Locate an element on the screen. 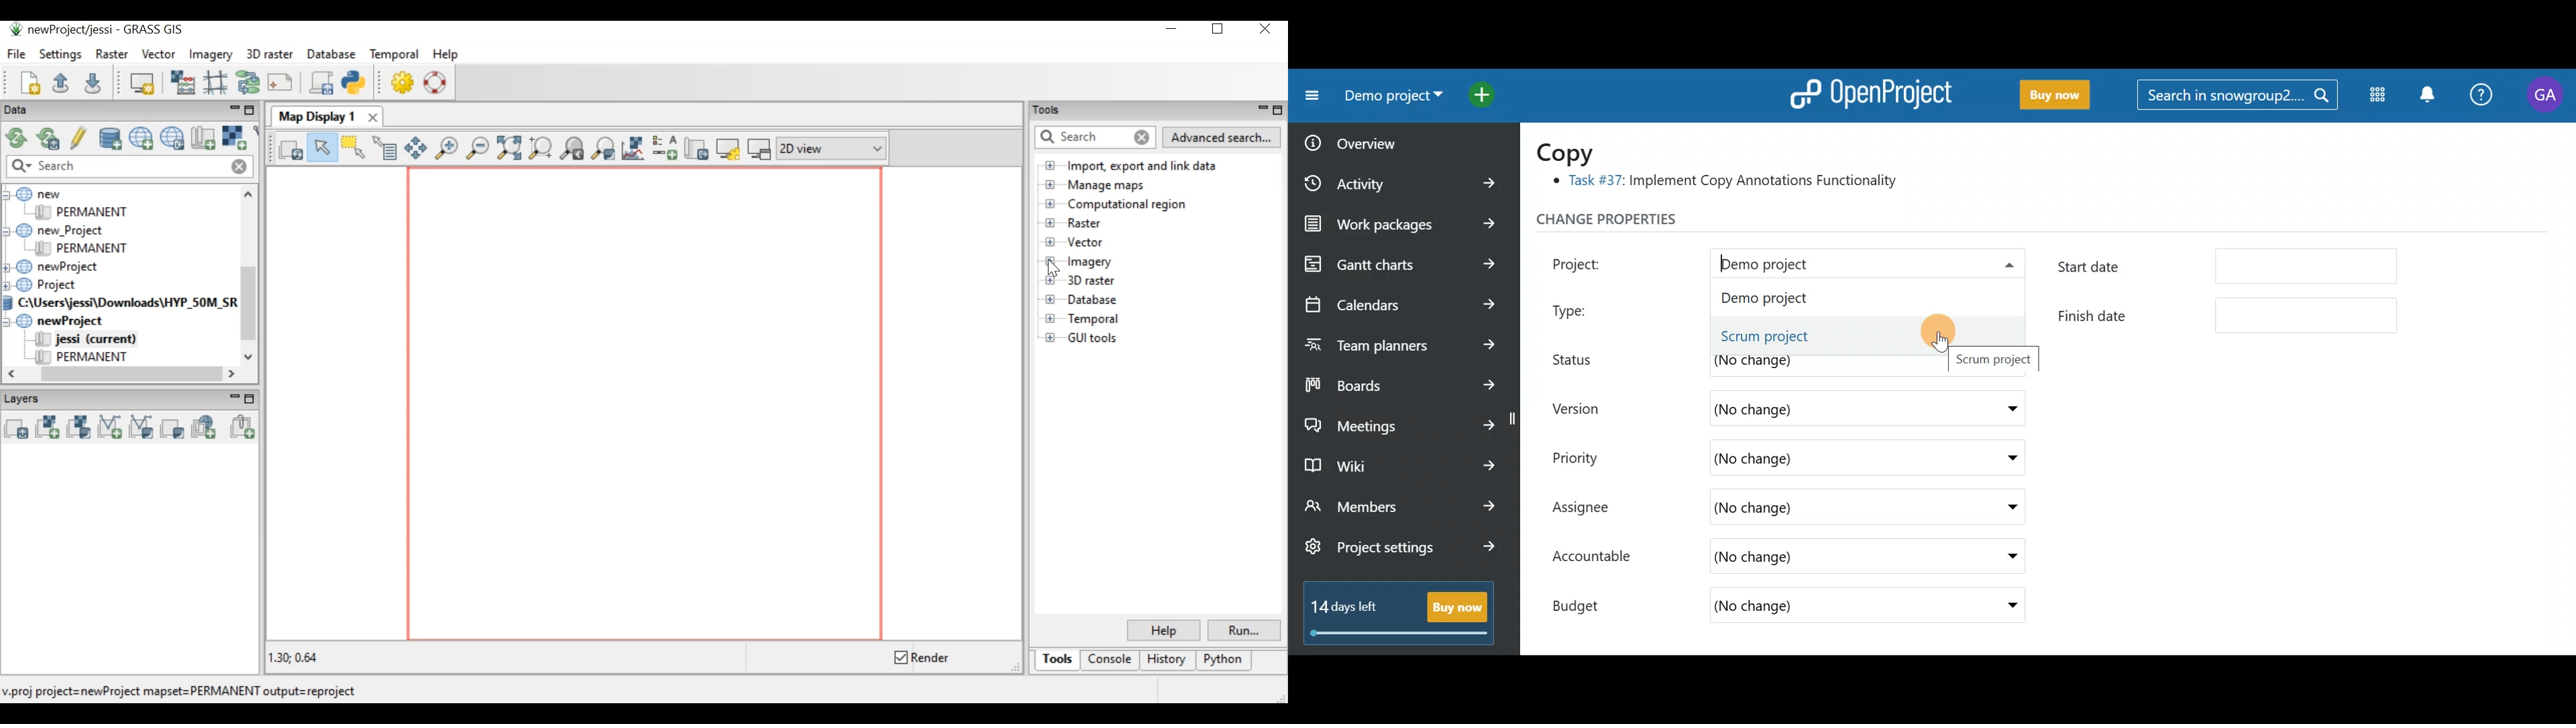  Project settings is located at coordinates (1400, 554).